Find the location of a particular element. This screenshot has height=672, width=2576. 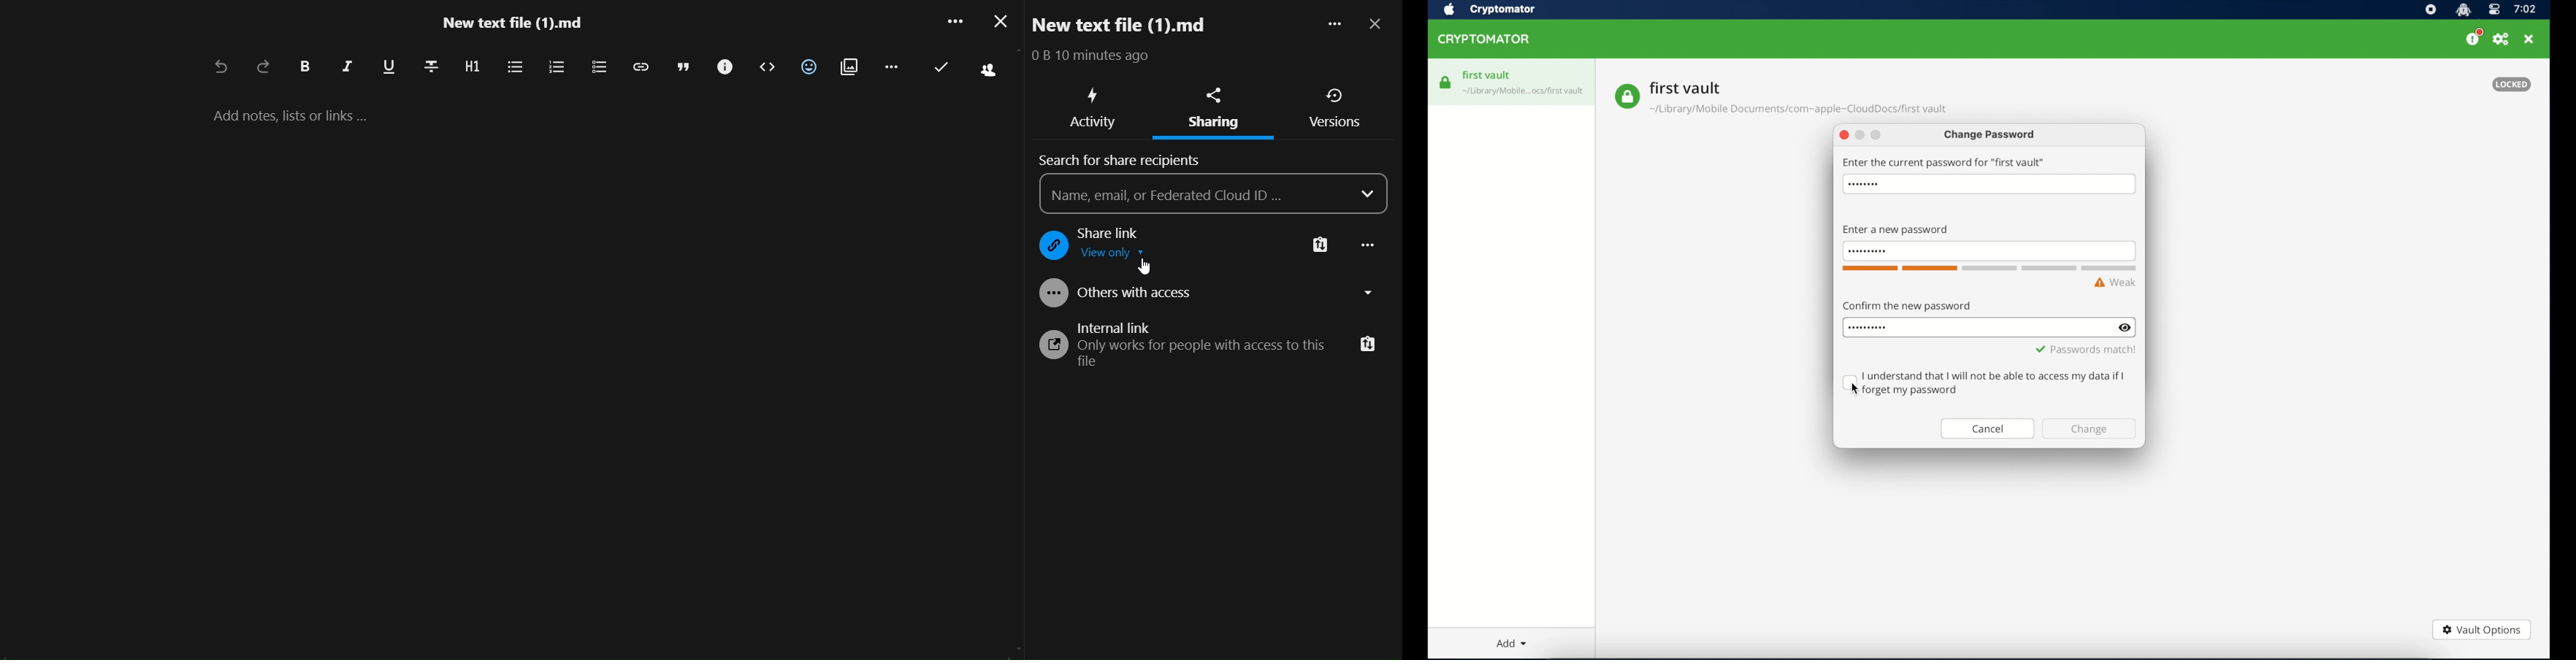

bold is located at coordinates (304, 67).